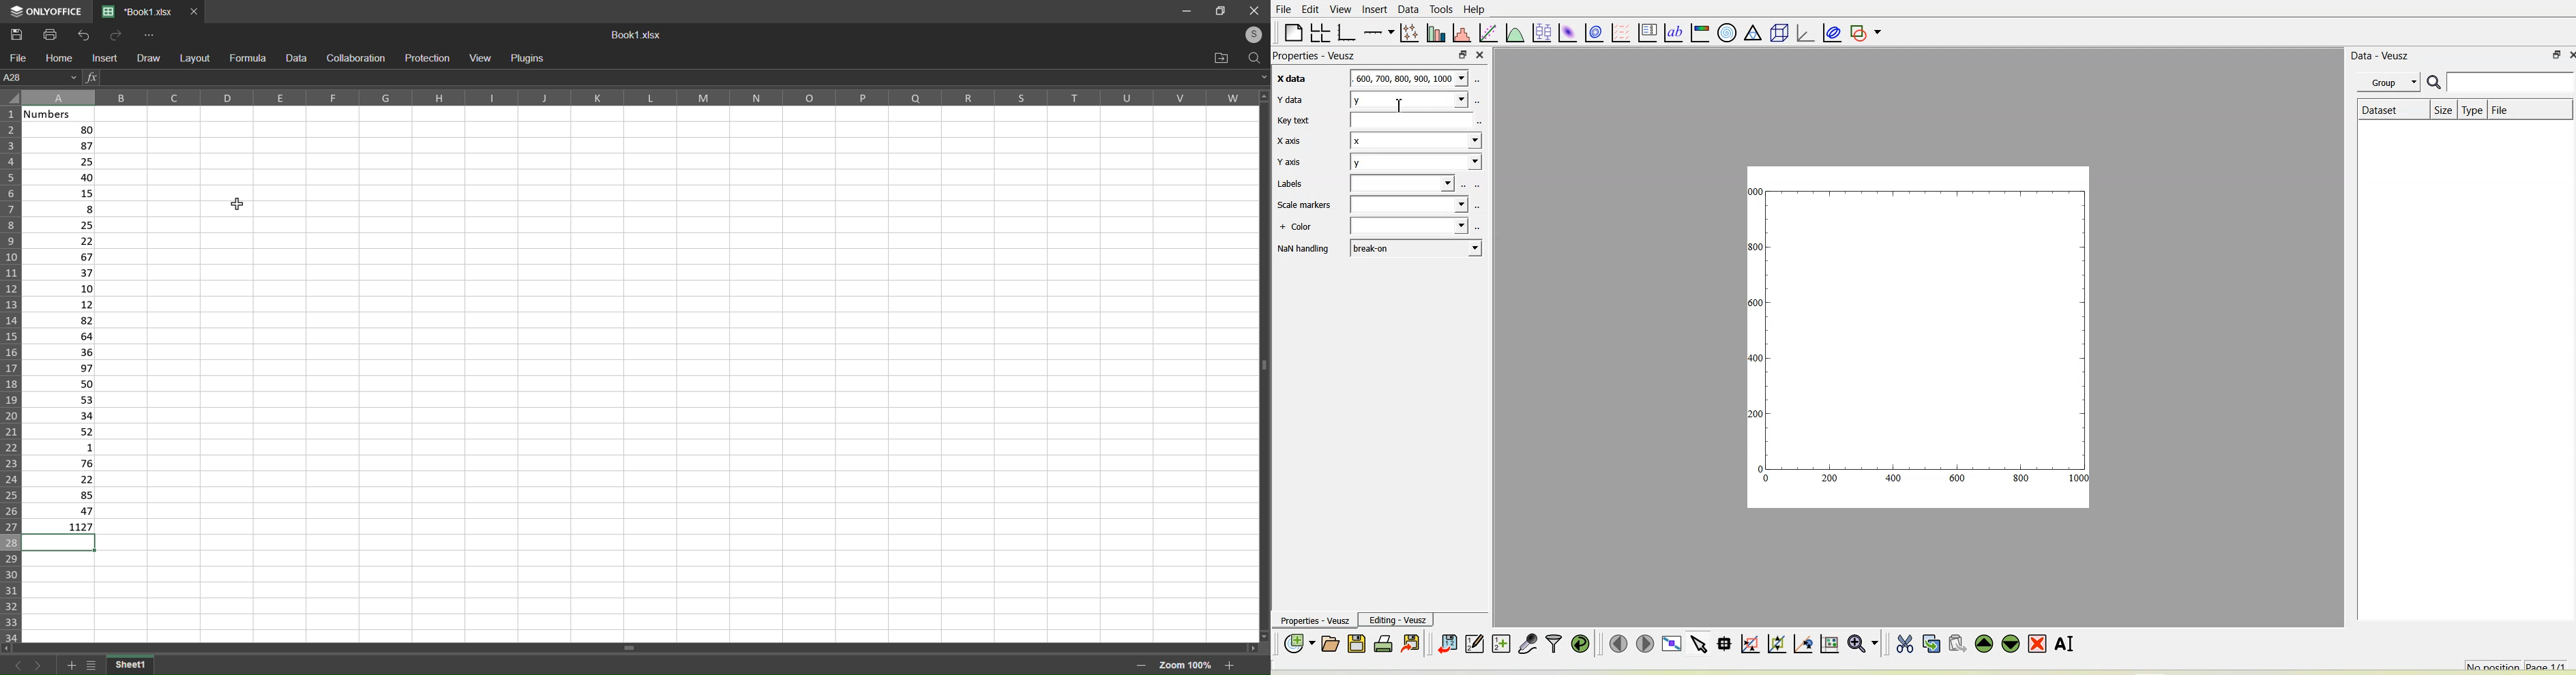 This screenshot has height=700, width=2576. Describe the element at coordinates (632, 647) in the screenshot. I see `horizontal scroll bar` at that location.